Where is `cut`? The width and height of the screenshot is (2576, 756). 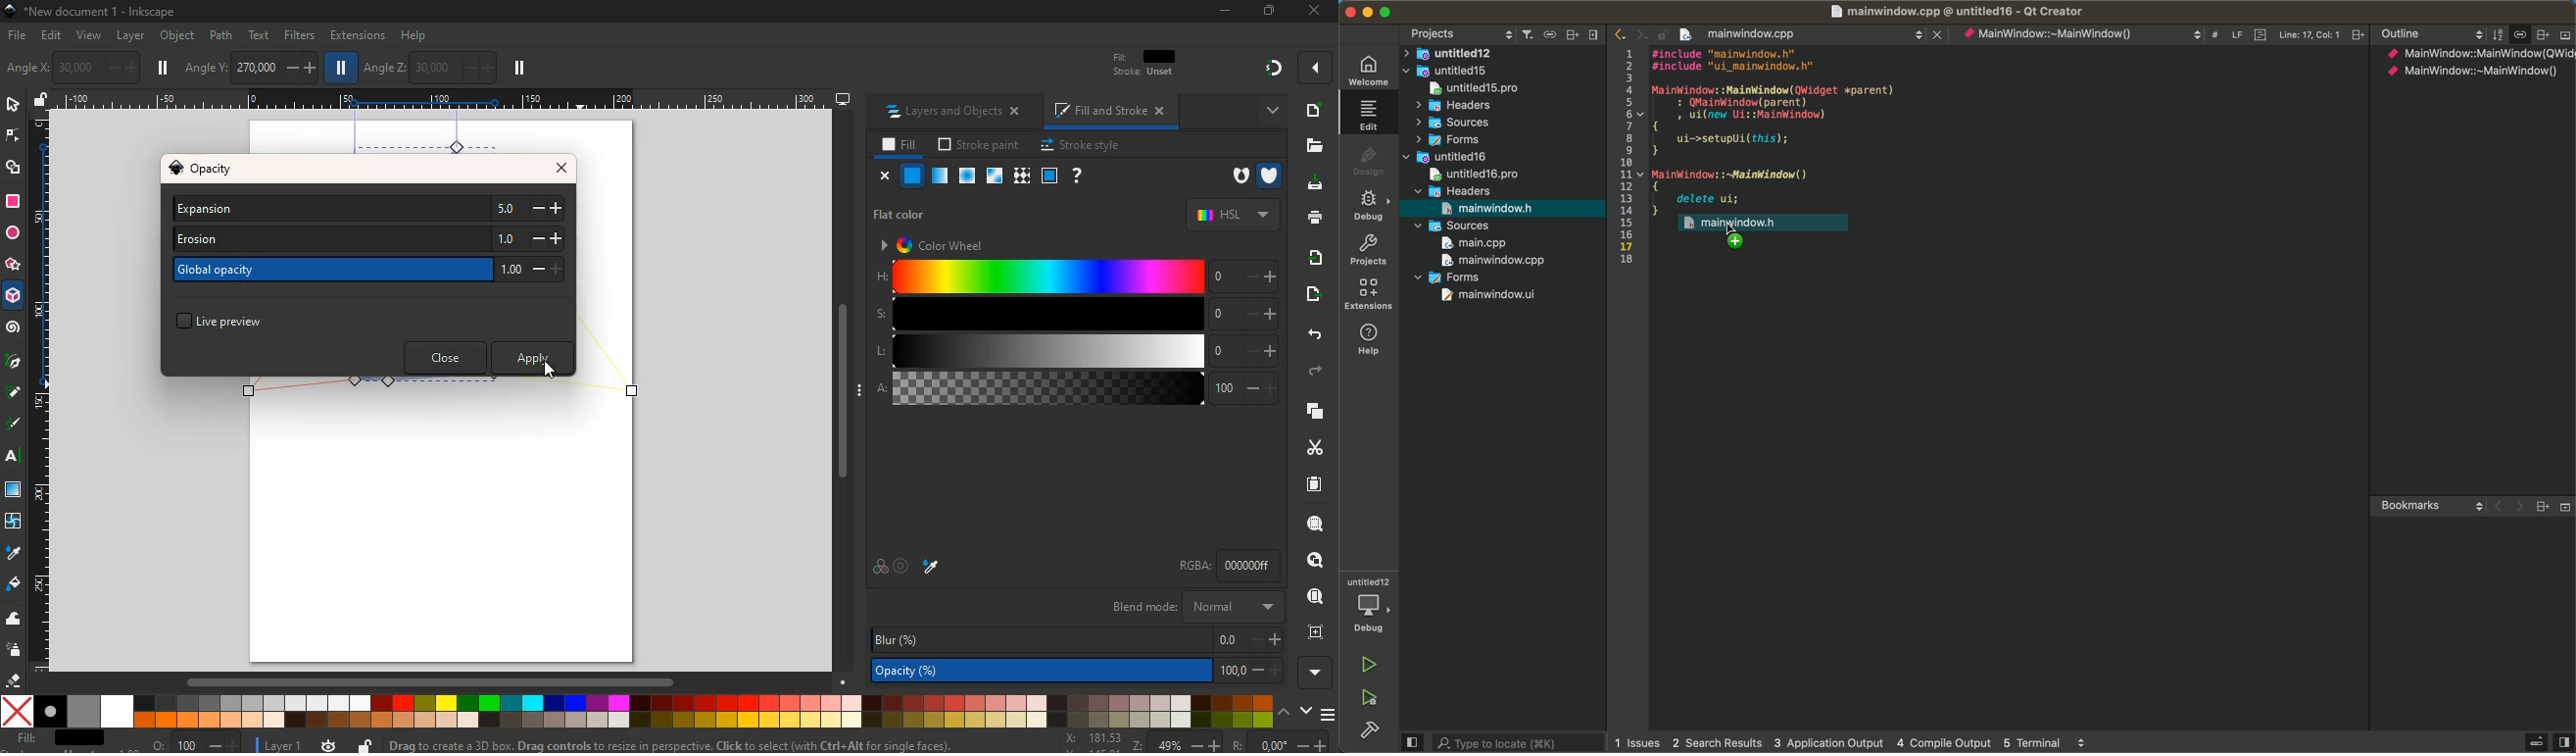 cut is located at coordinates (1307, 447).